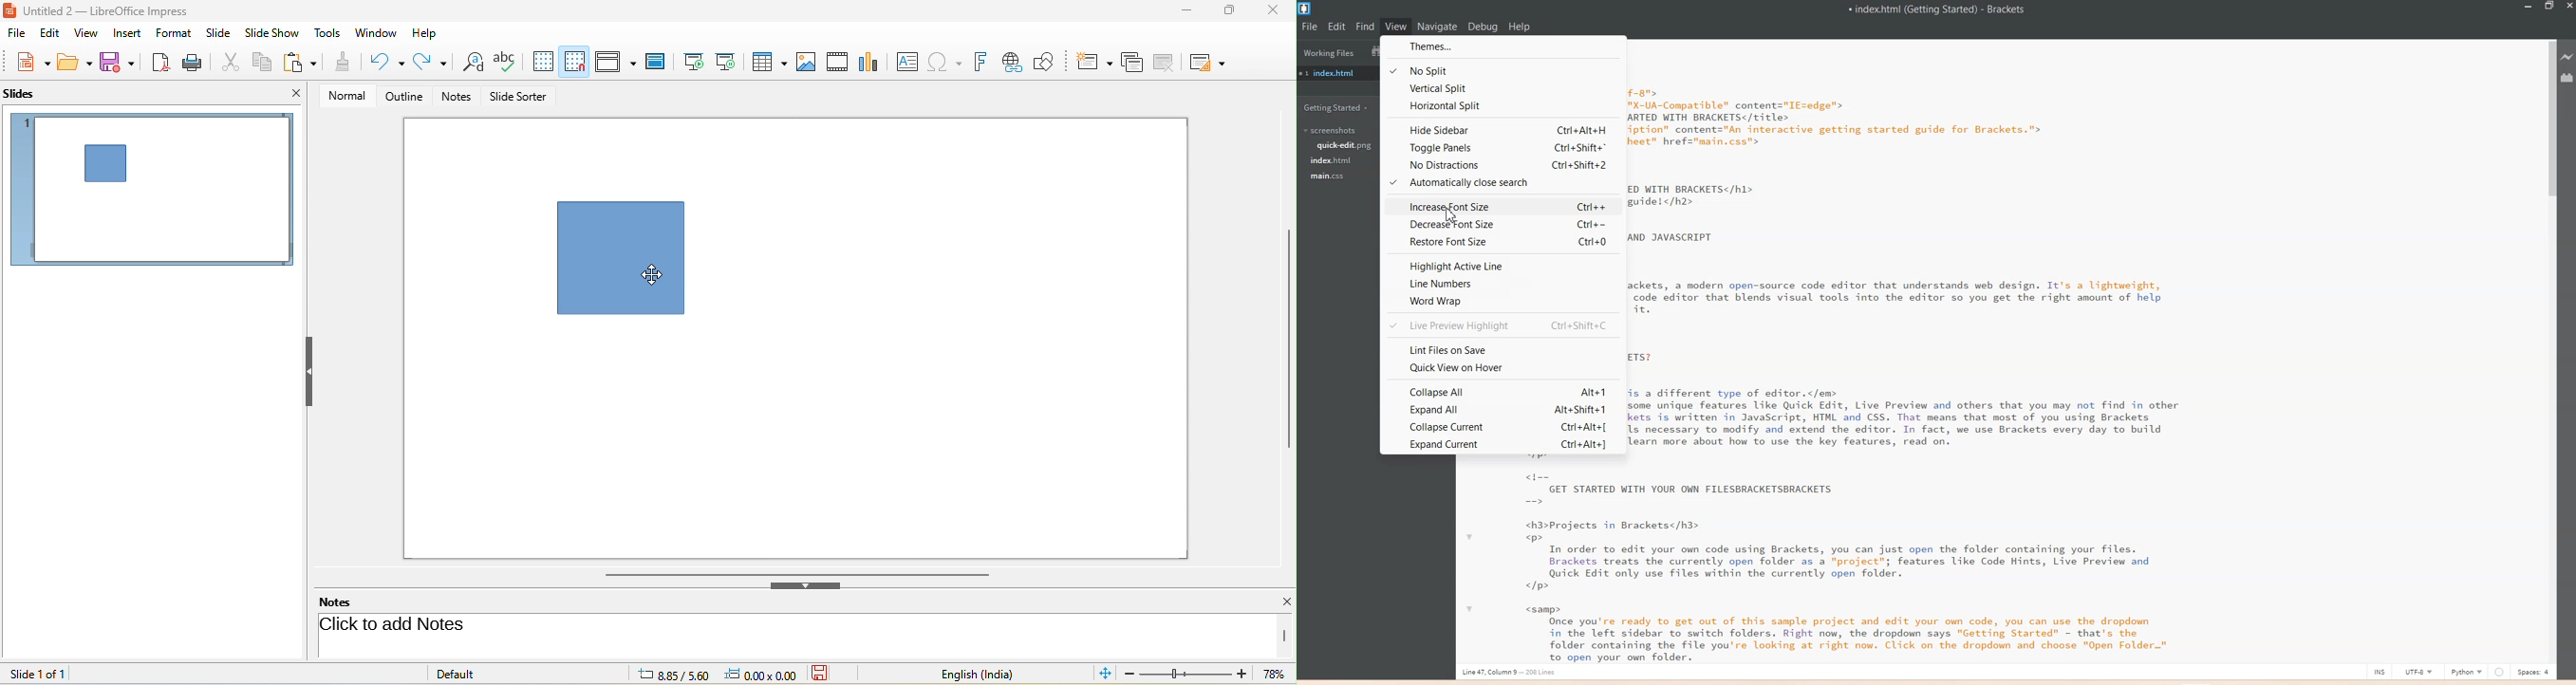  What do you see at coordinates (1503, 444) in the screenshot?
I see `Expand Current` at bounding box center [1503, 444].